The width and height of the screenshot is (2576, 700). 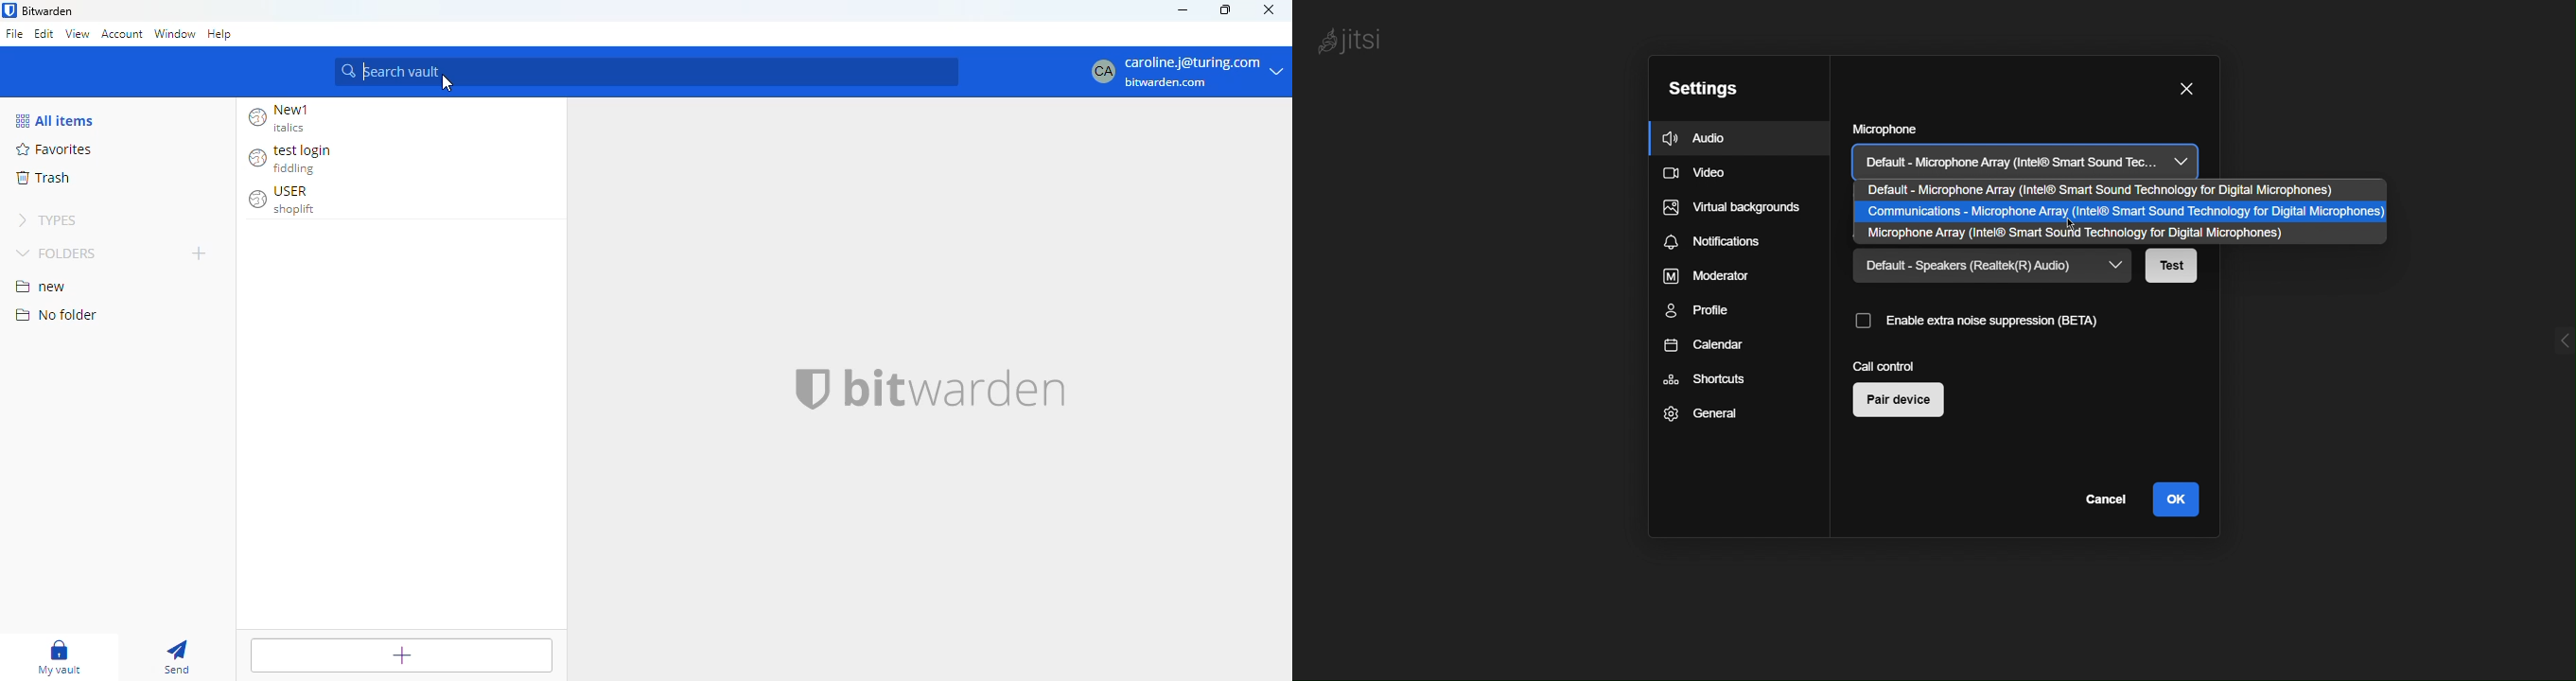 I want to click on folders, so click(x=56, y=253).